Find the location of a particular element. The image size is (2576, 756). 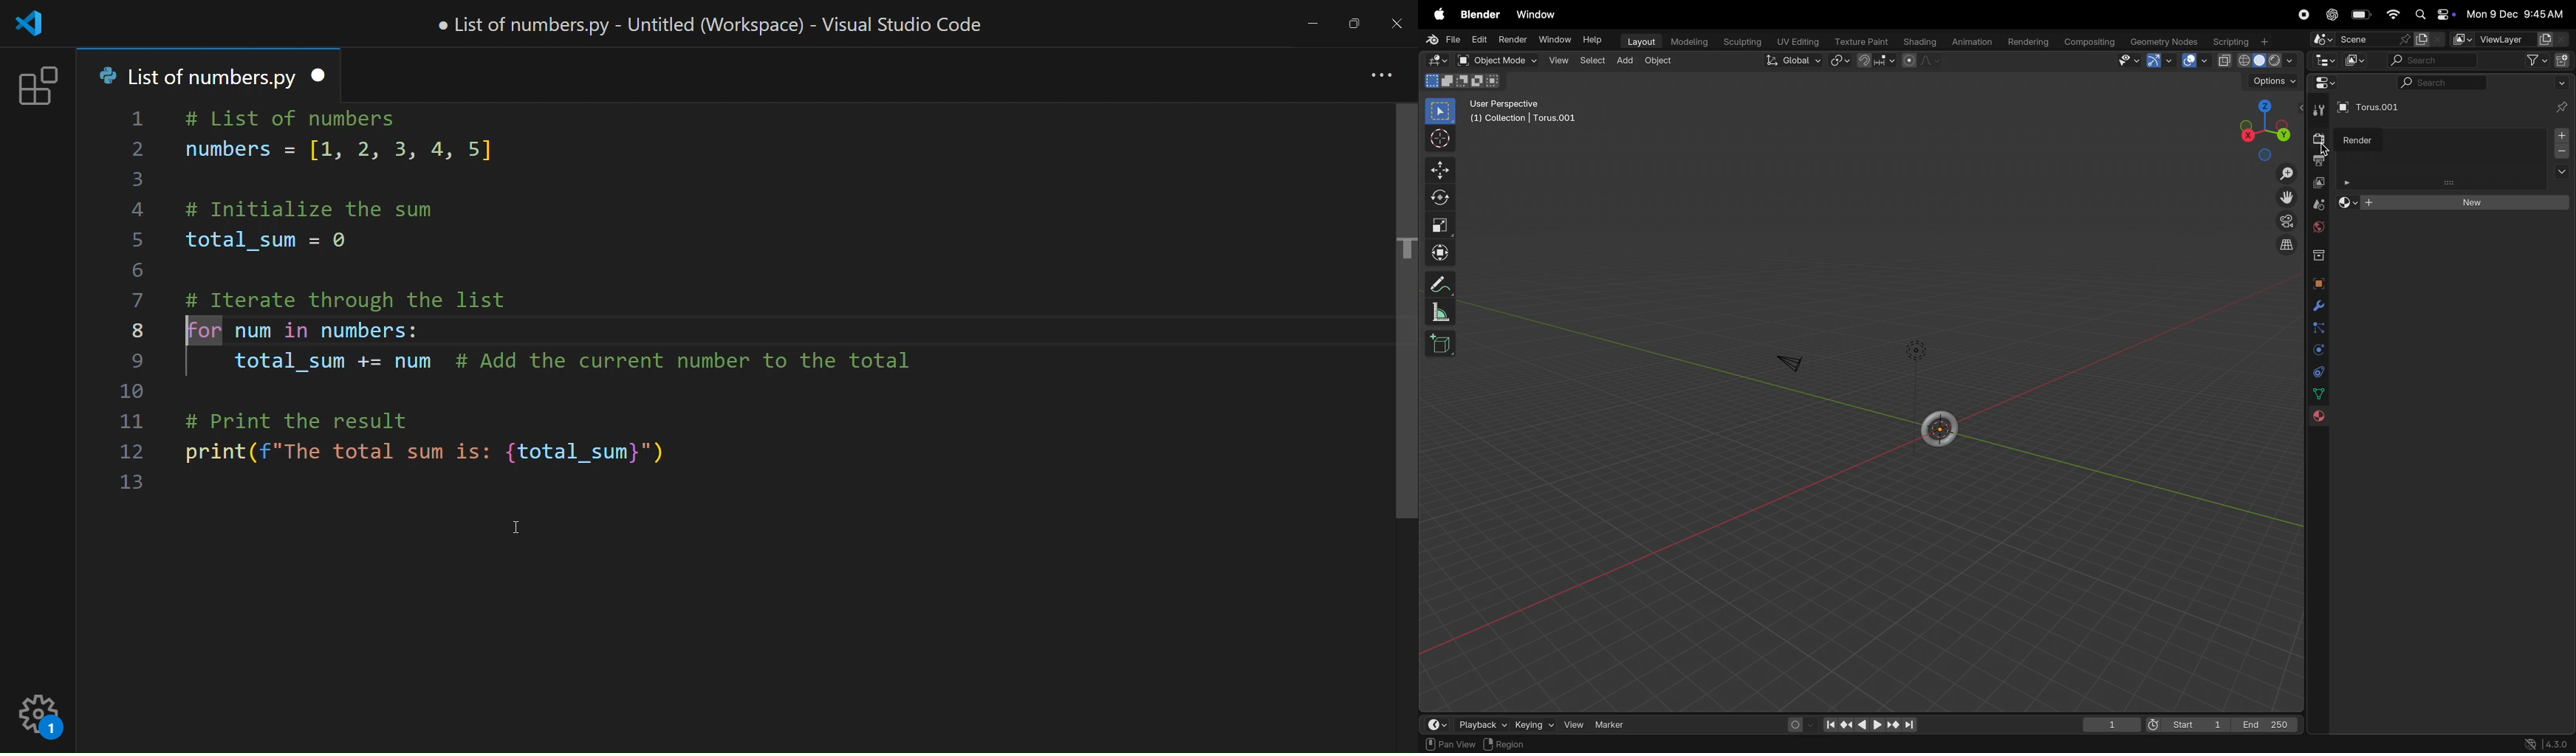

collection is located at coordinates (2317, 256).